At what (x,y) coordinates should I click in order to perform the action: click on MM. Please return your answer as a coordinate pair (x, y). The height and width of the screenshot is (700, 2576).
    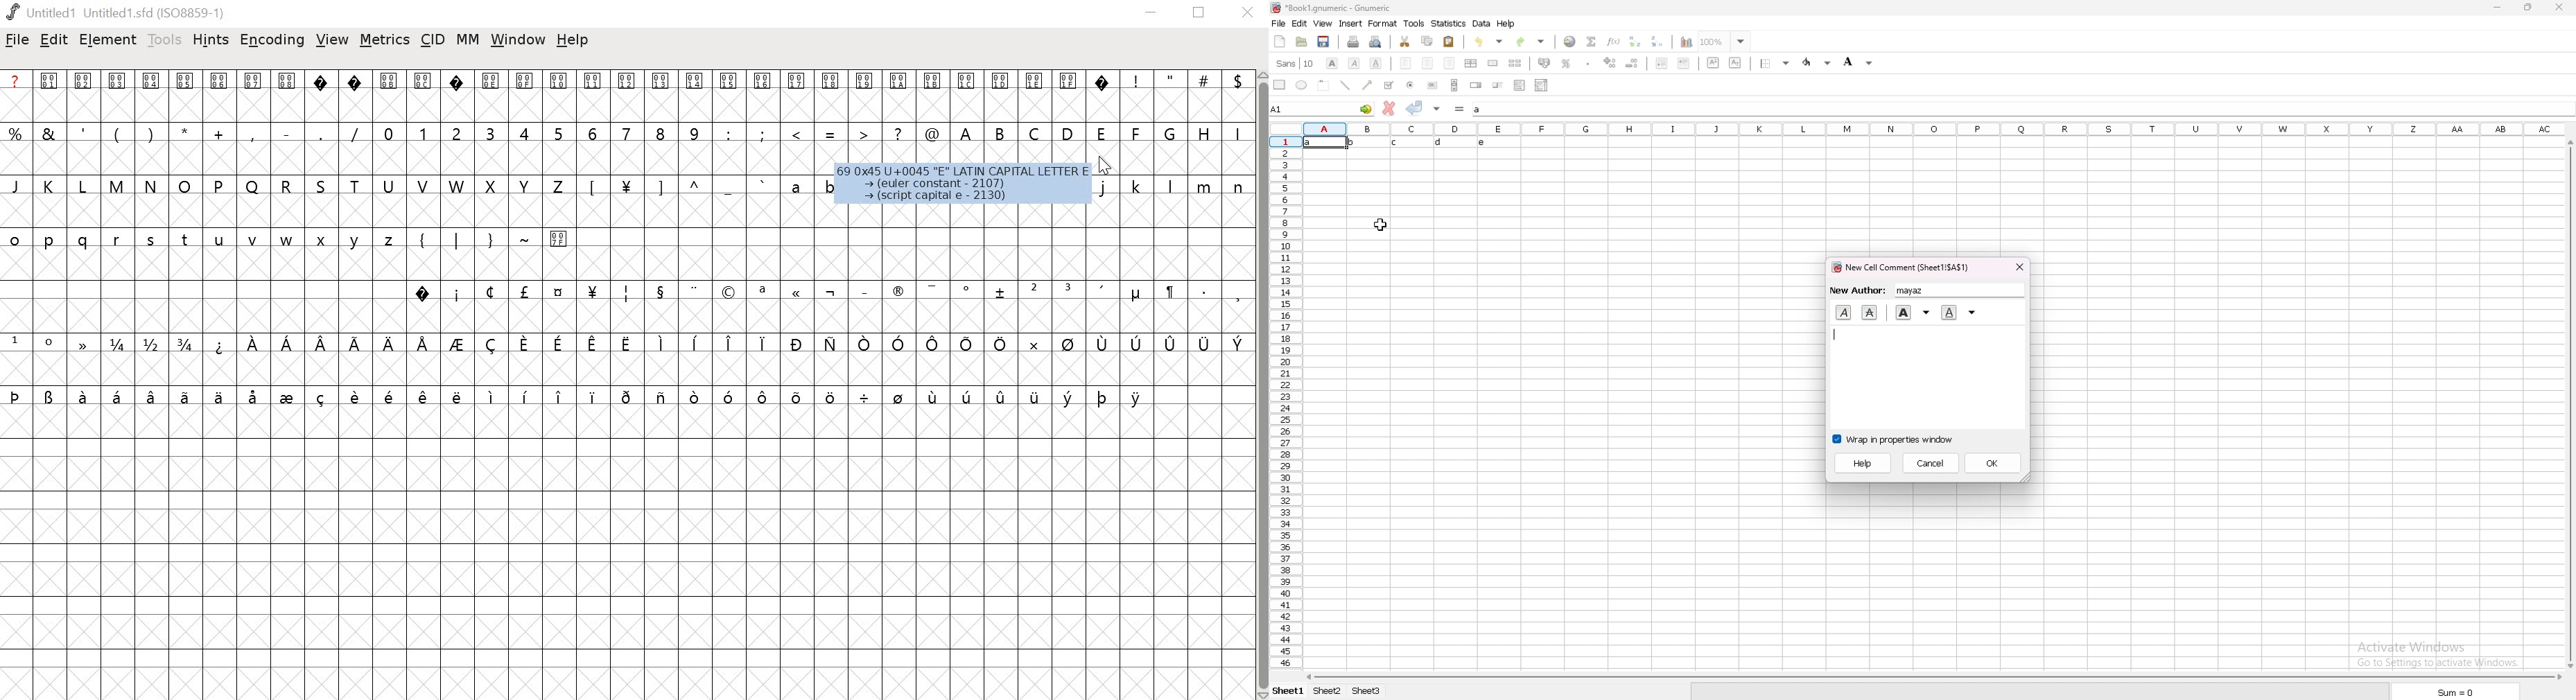
    Looking at the image, I should click on (468, 40).